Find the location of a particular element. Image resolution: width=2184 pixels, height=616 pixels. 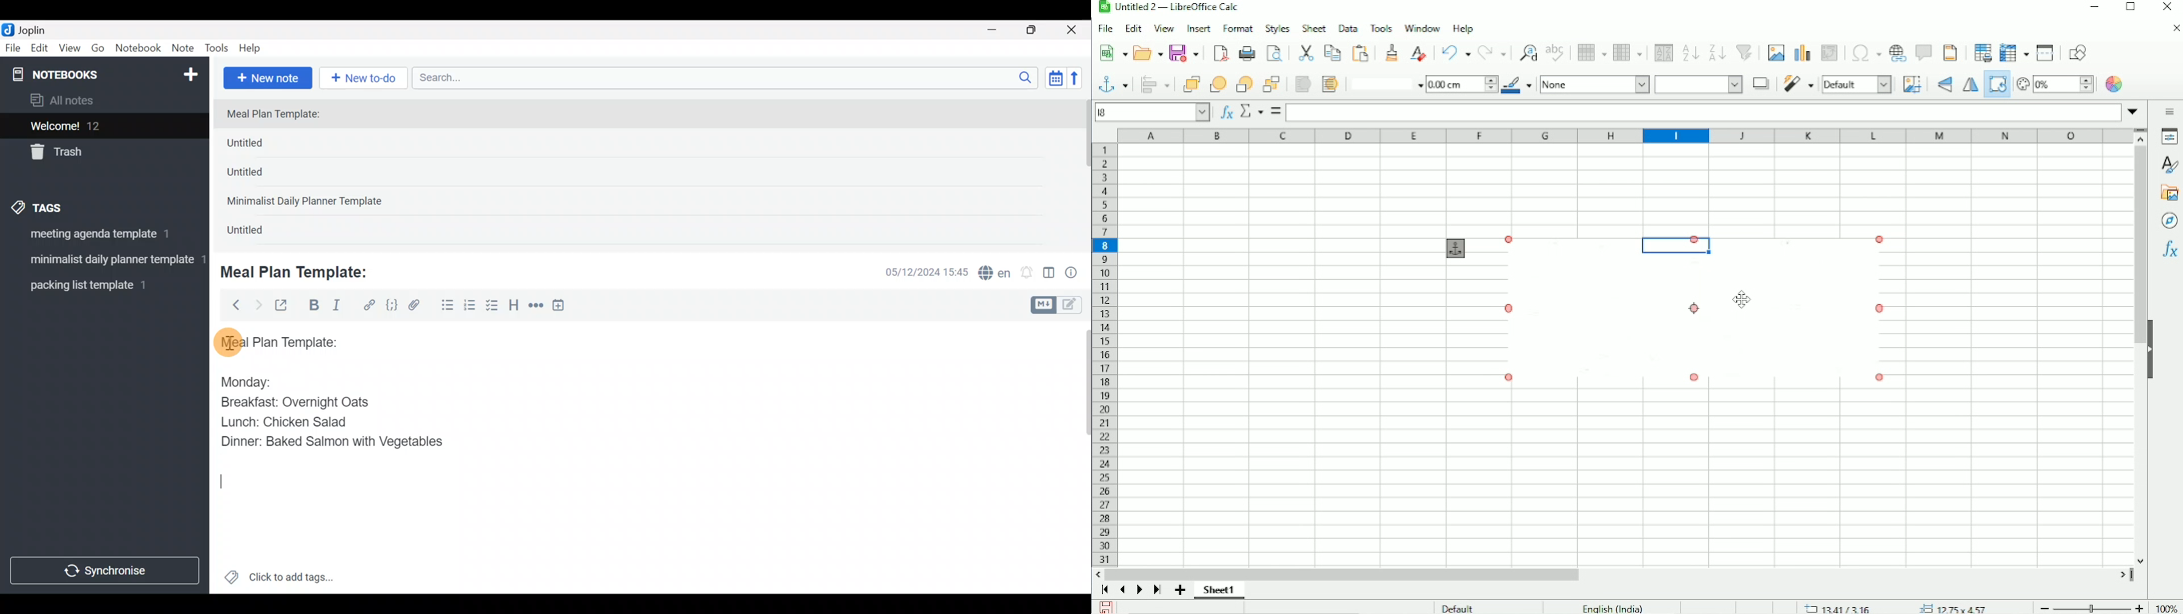

Notebook is located at coordinates (139, 48).